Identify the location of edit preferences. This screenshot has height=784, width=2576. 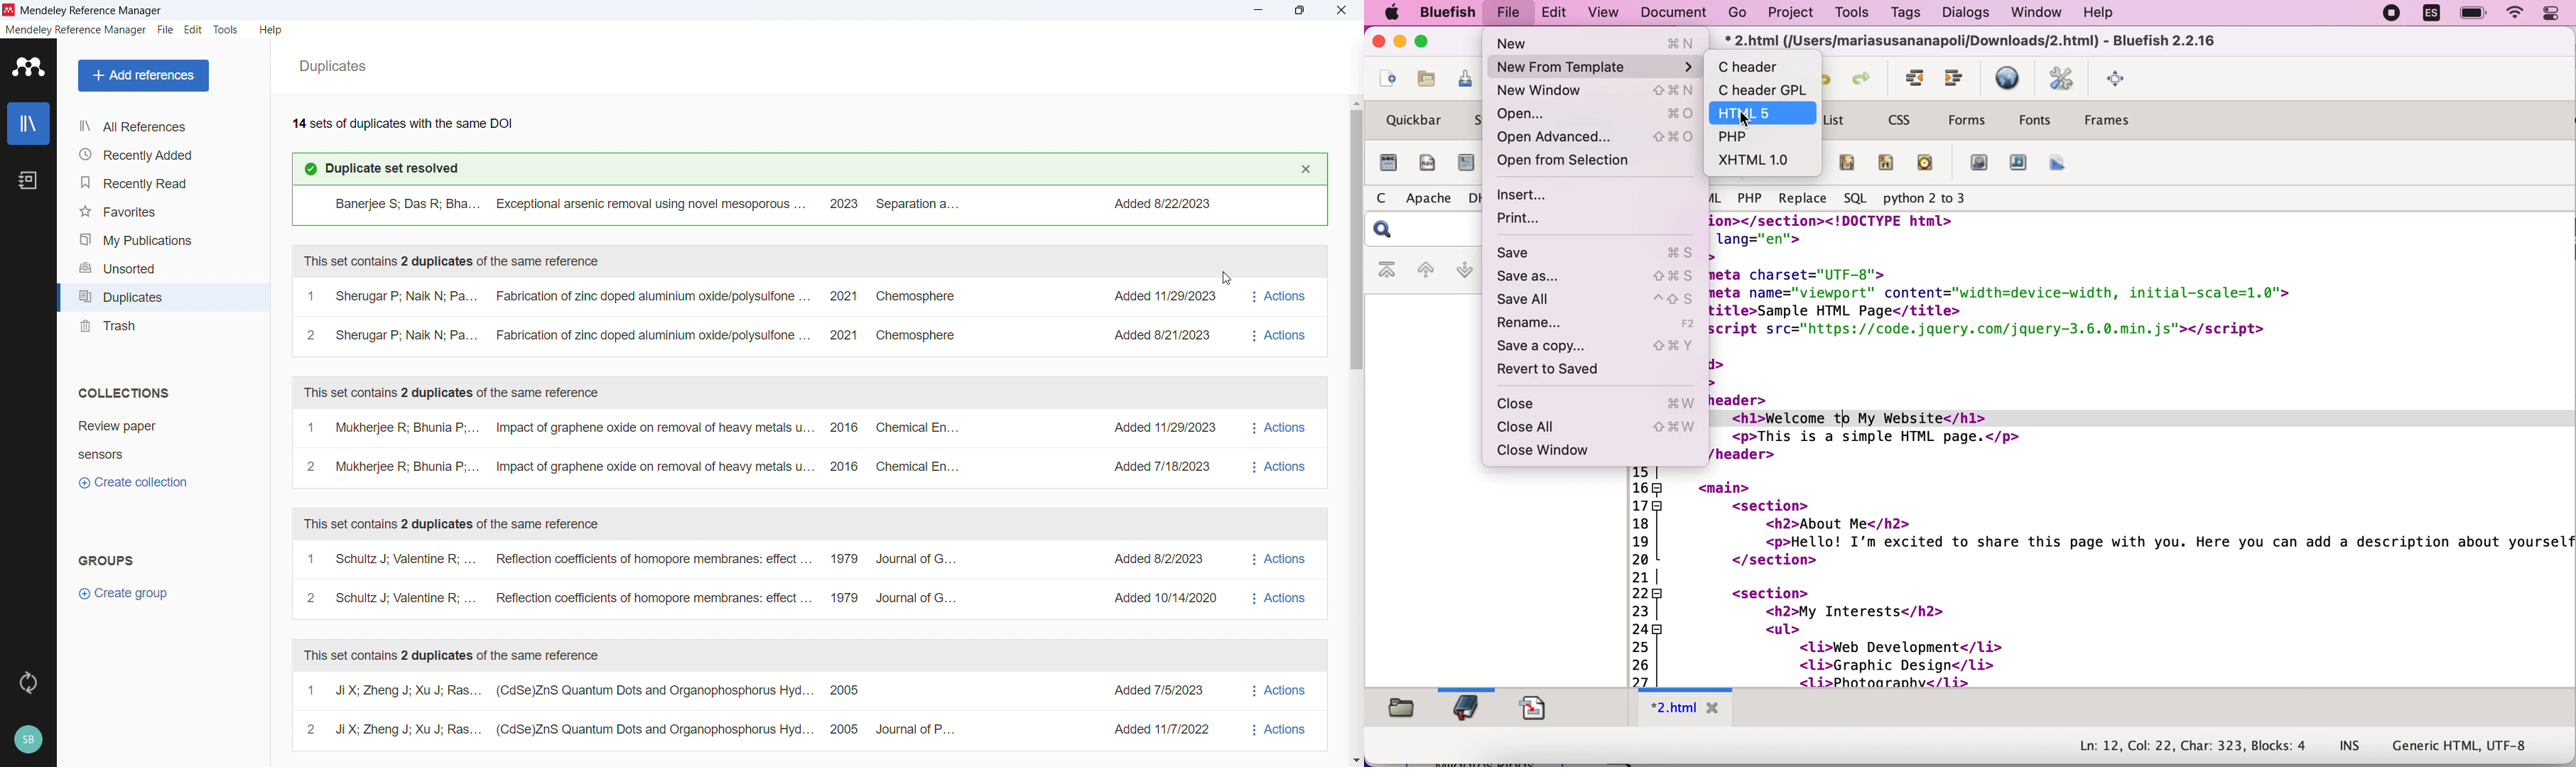
(2063, 75).